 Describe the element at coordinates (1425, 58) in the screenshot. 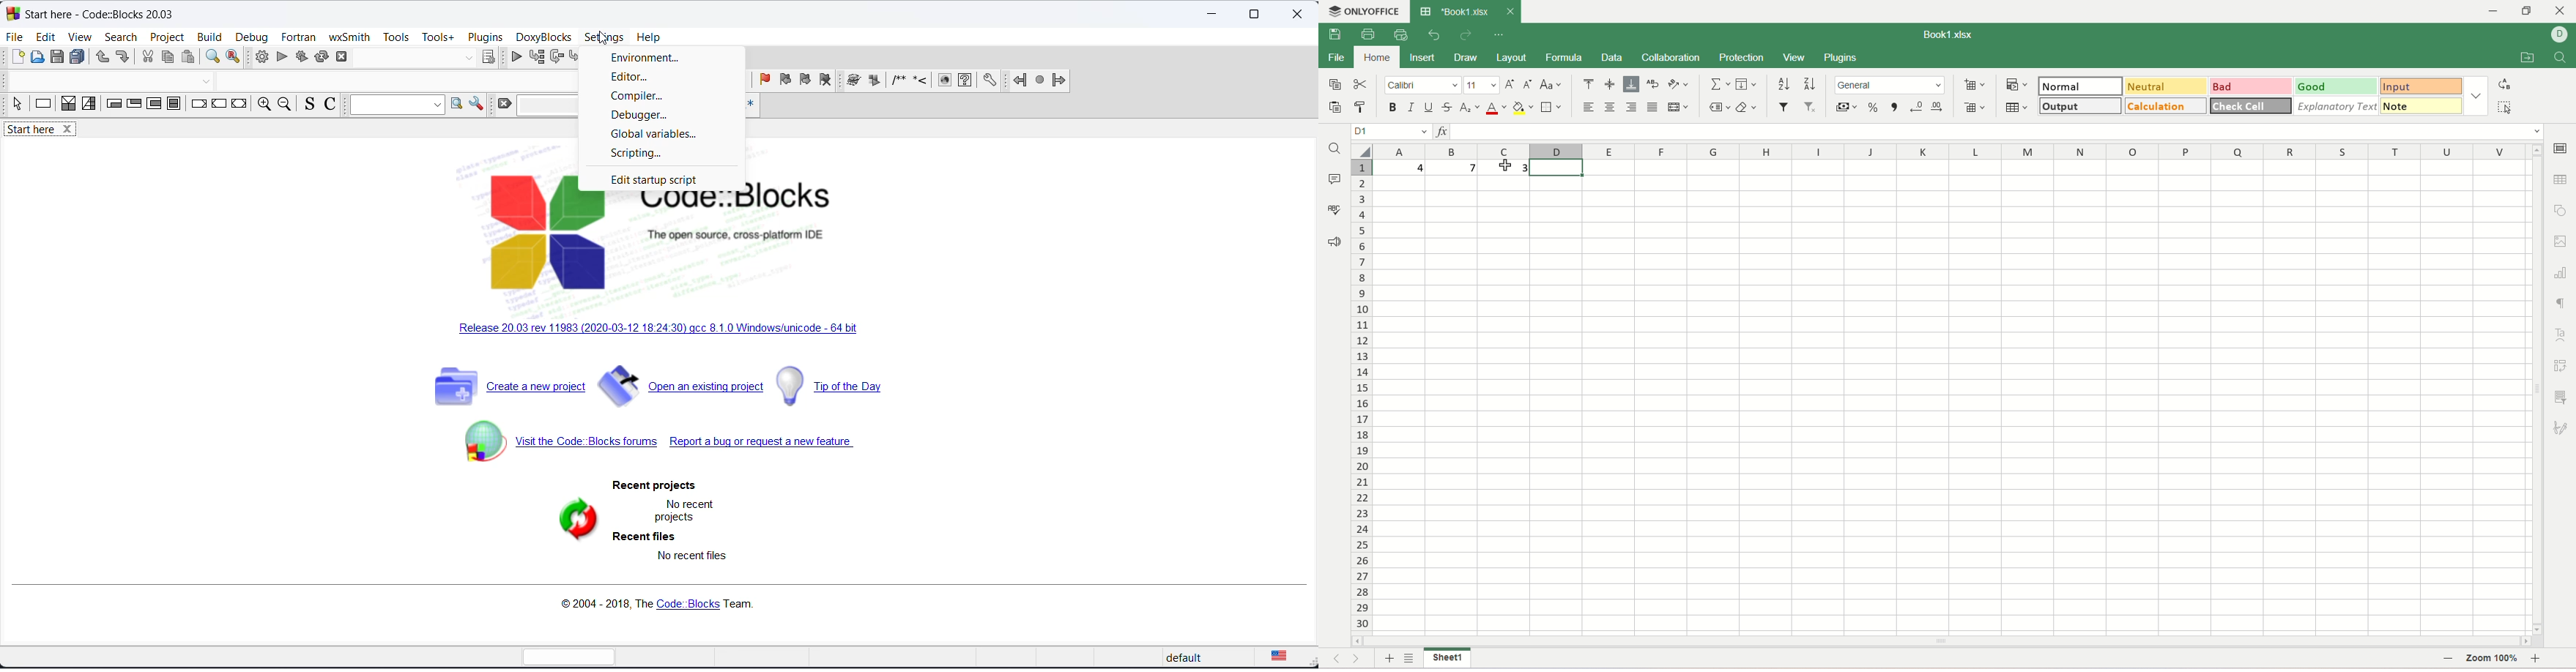

I see `insert` at that location.